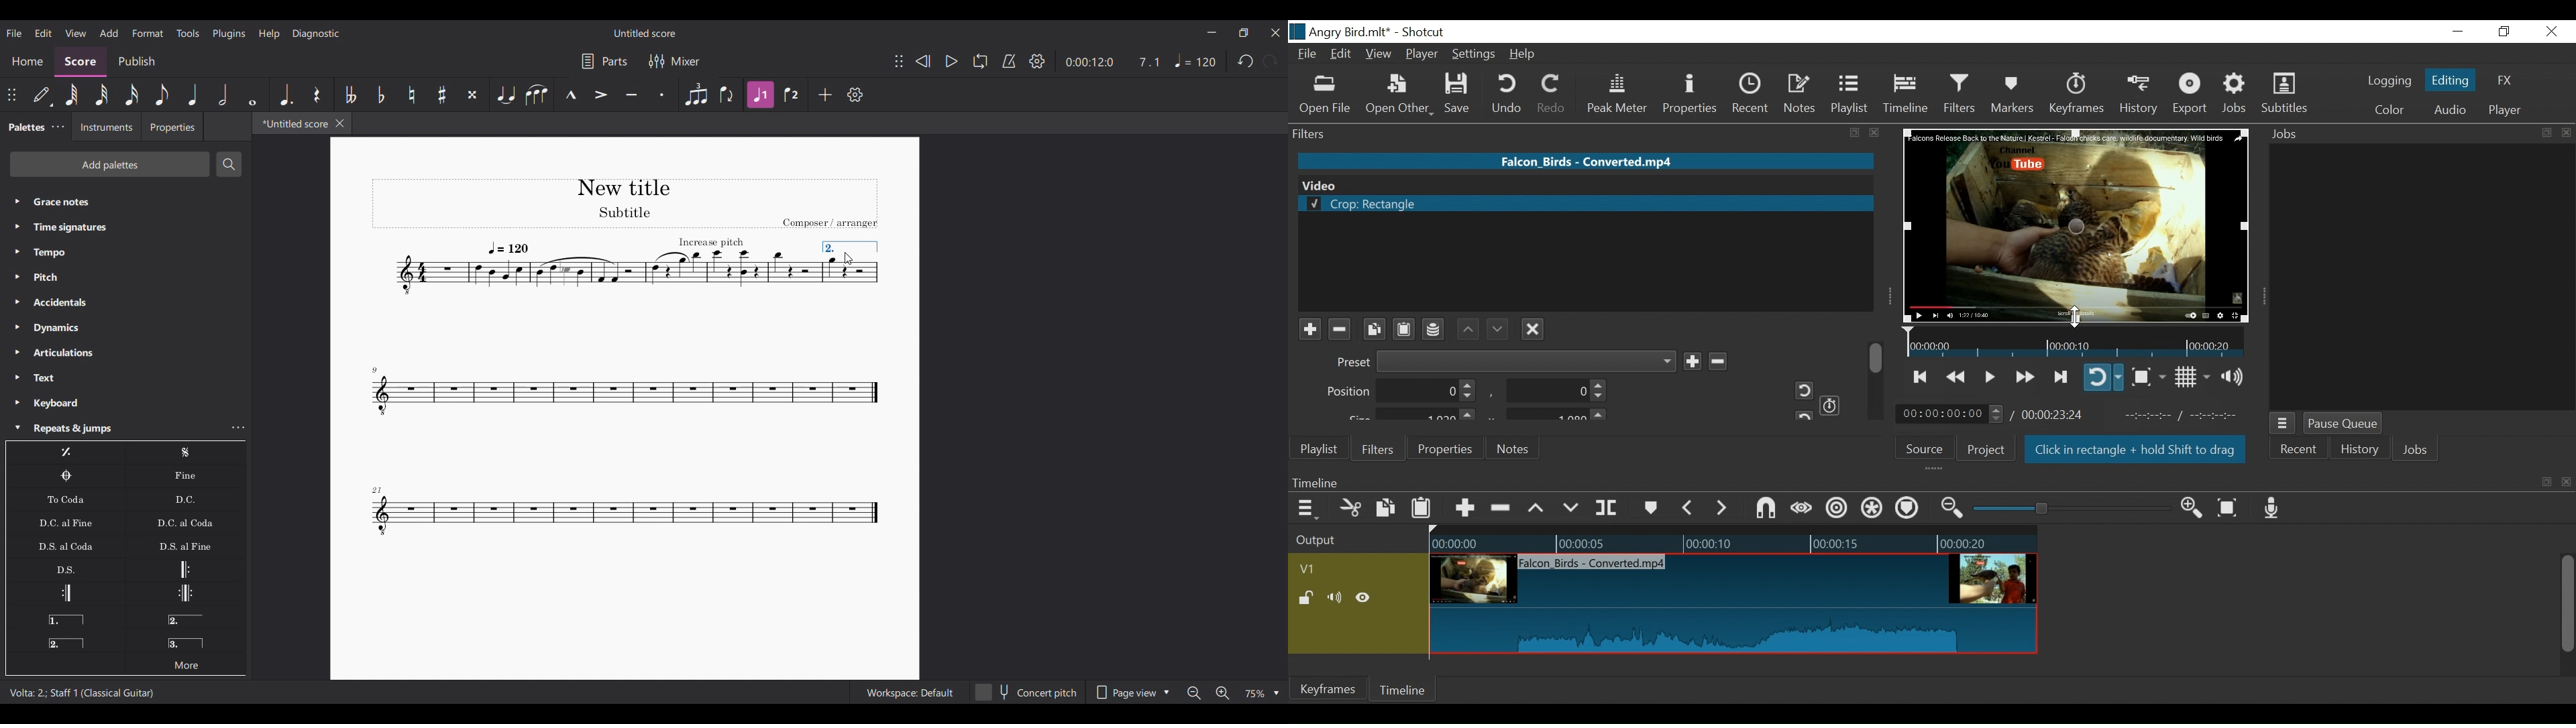  What do you see at coordinates (14, 34) in the screenshot?
I see `File menu` at bounding box center [14, 34].